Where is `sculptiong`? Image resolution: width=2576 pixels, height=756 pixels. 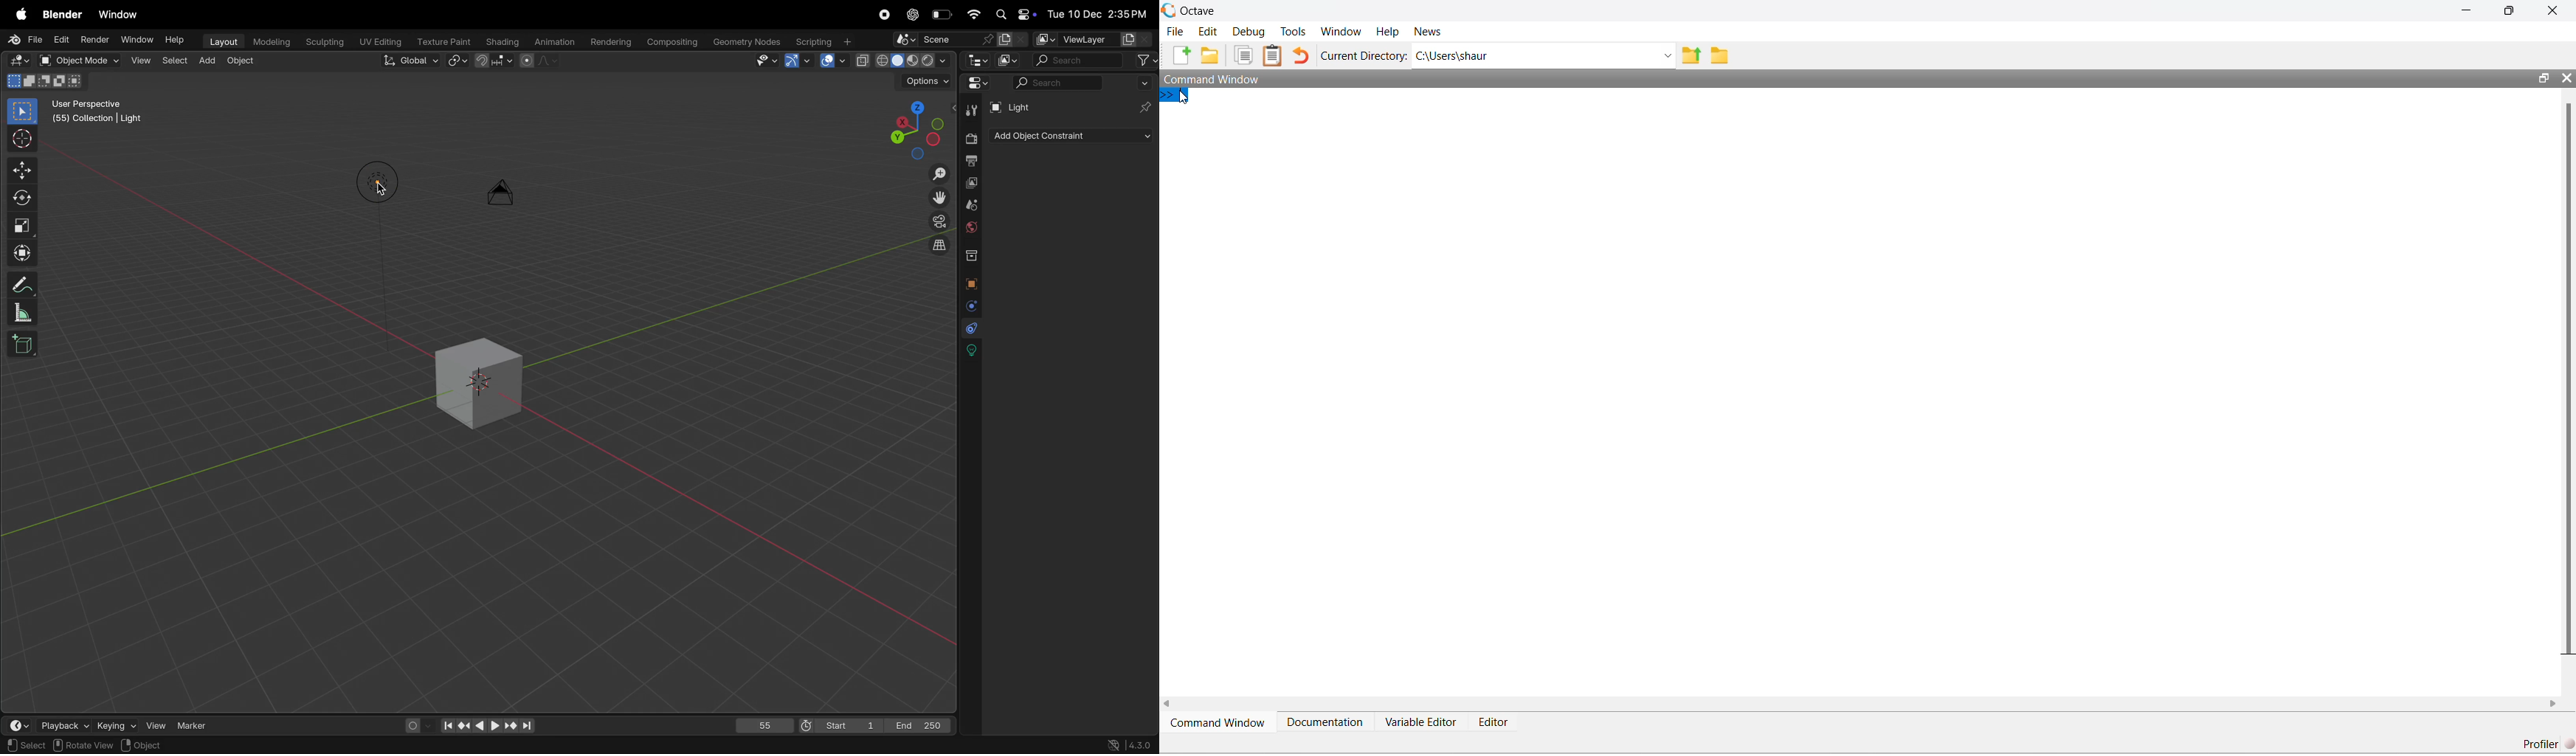 sculptiong is located at coordinates (324, 40).